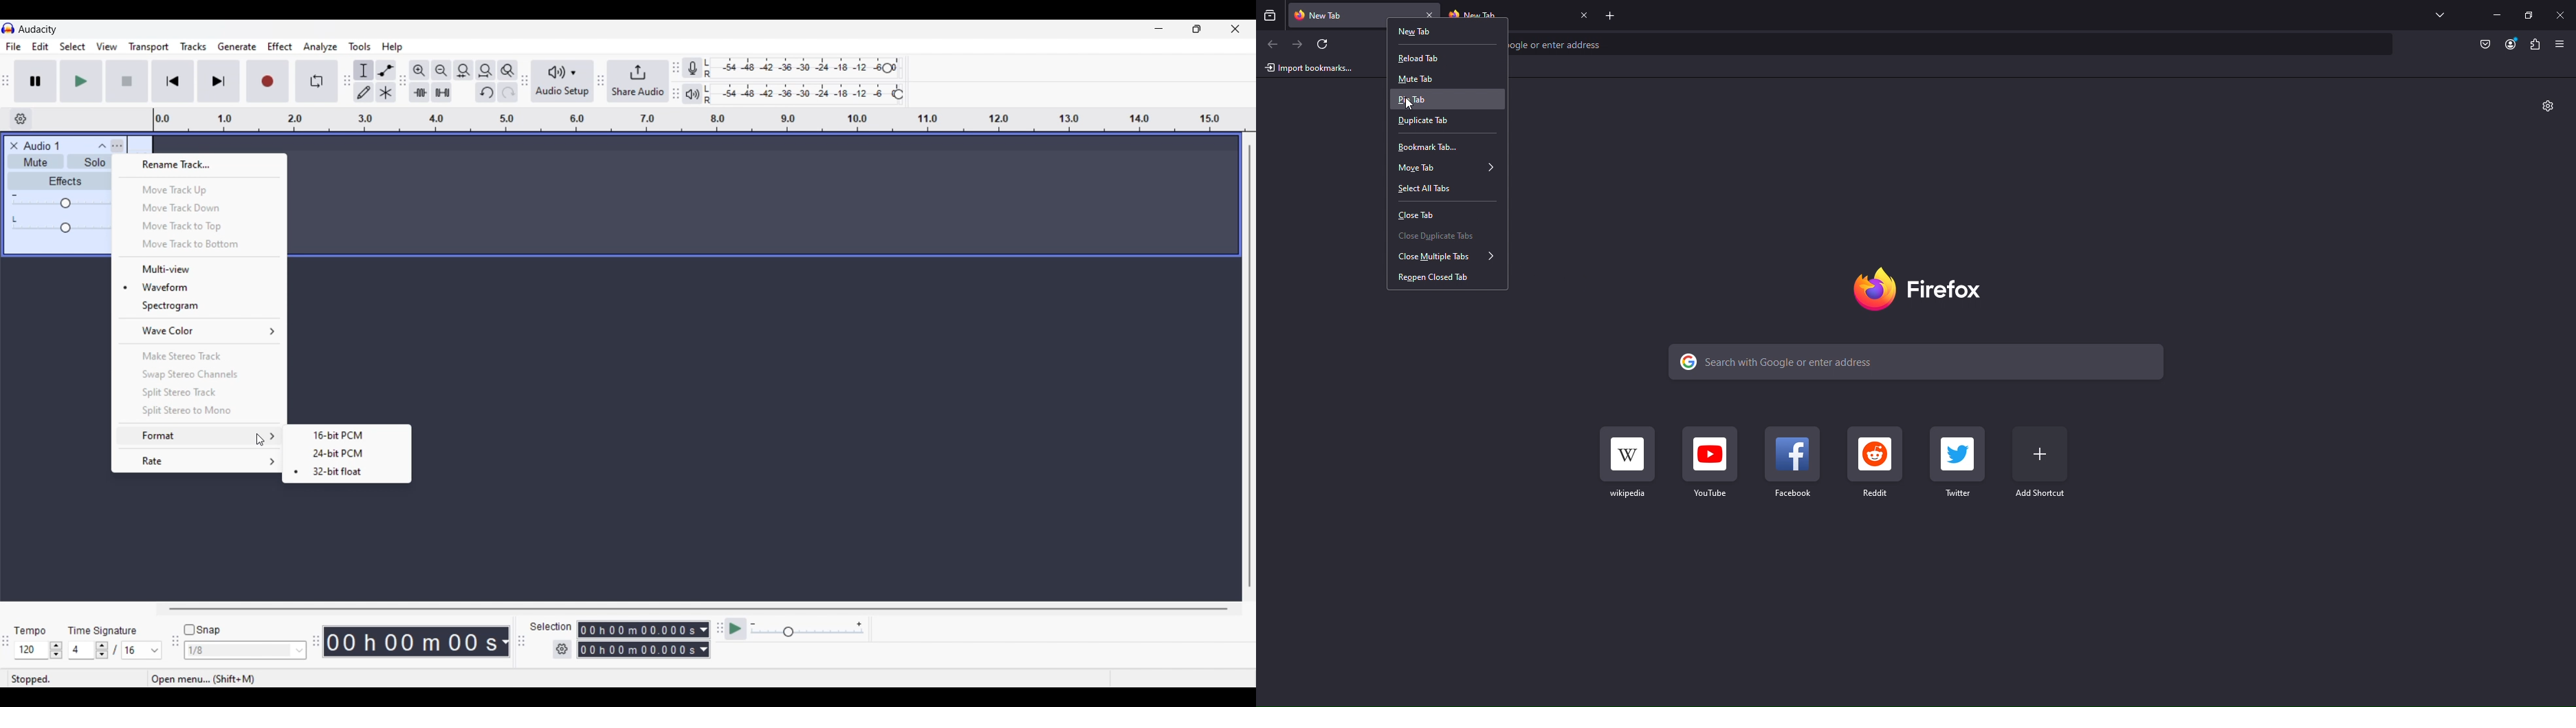  What do you see at coordinates (348, 435) in the screenshot?
I see `16 bit format option` at bounding box center [348, 435].